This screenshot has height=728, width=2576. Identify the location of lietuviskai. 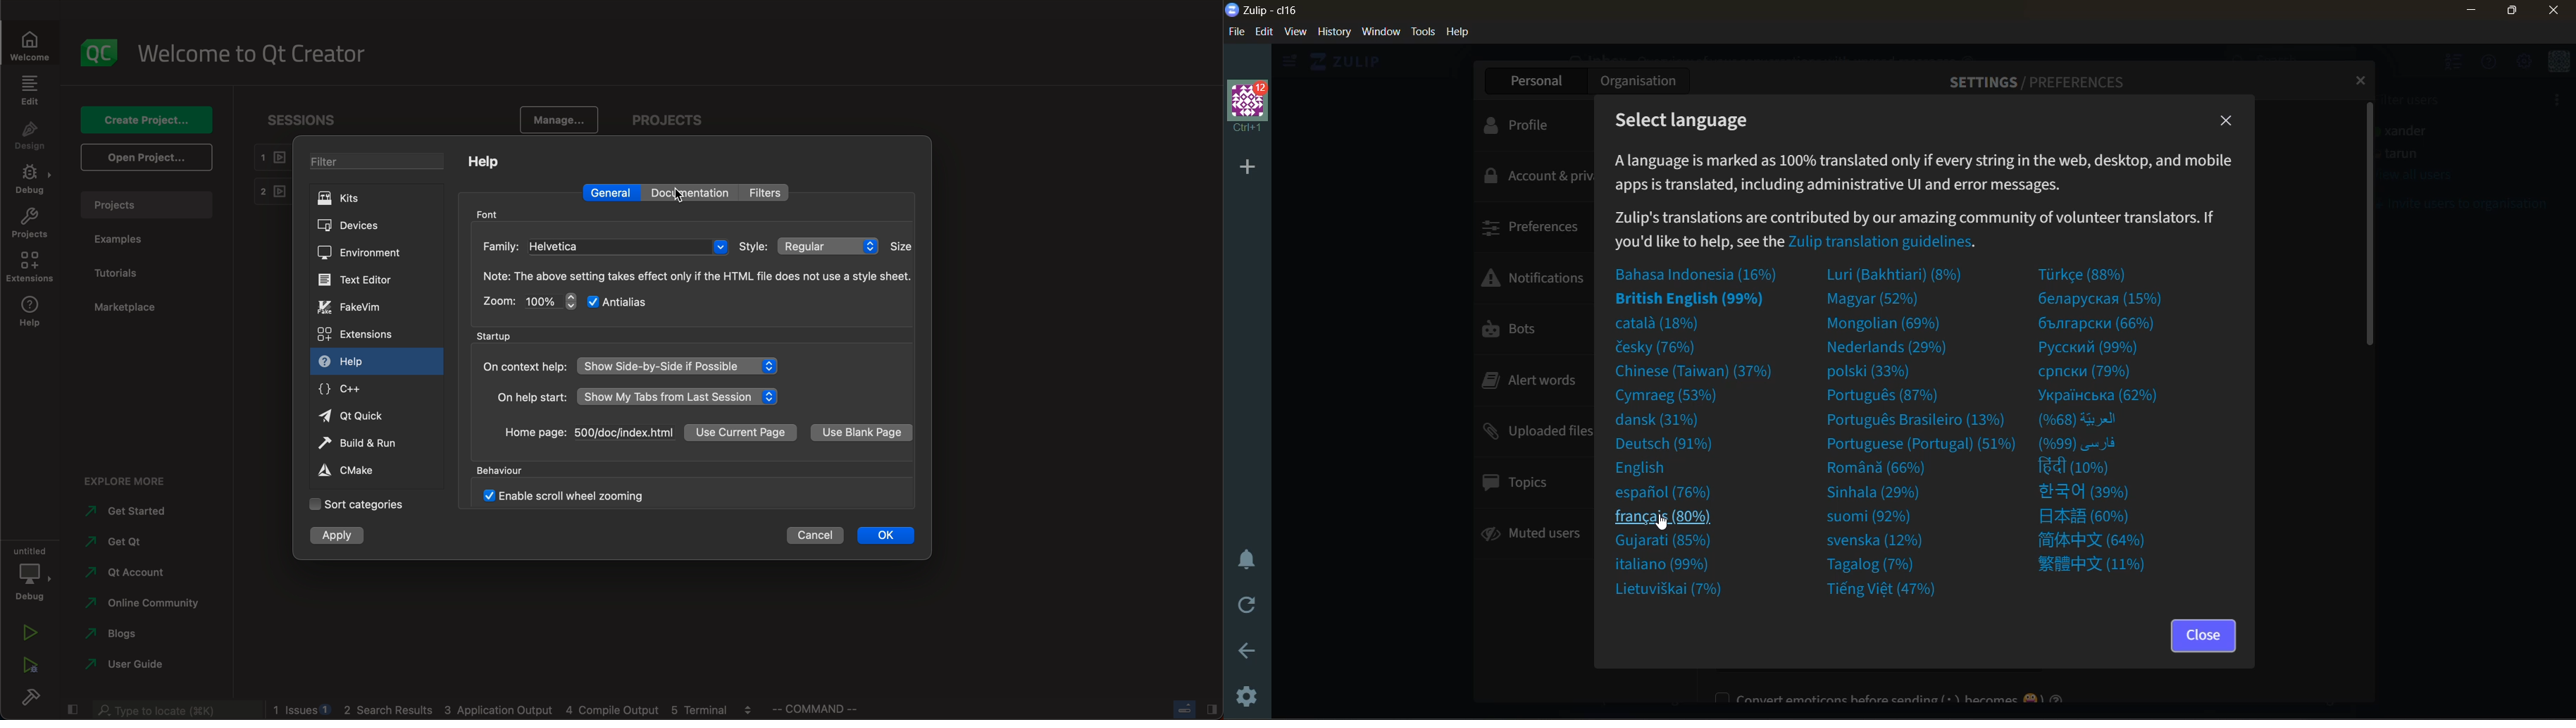
(1672, 590).